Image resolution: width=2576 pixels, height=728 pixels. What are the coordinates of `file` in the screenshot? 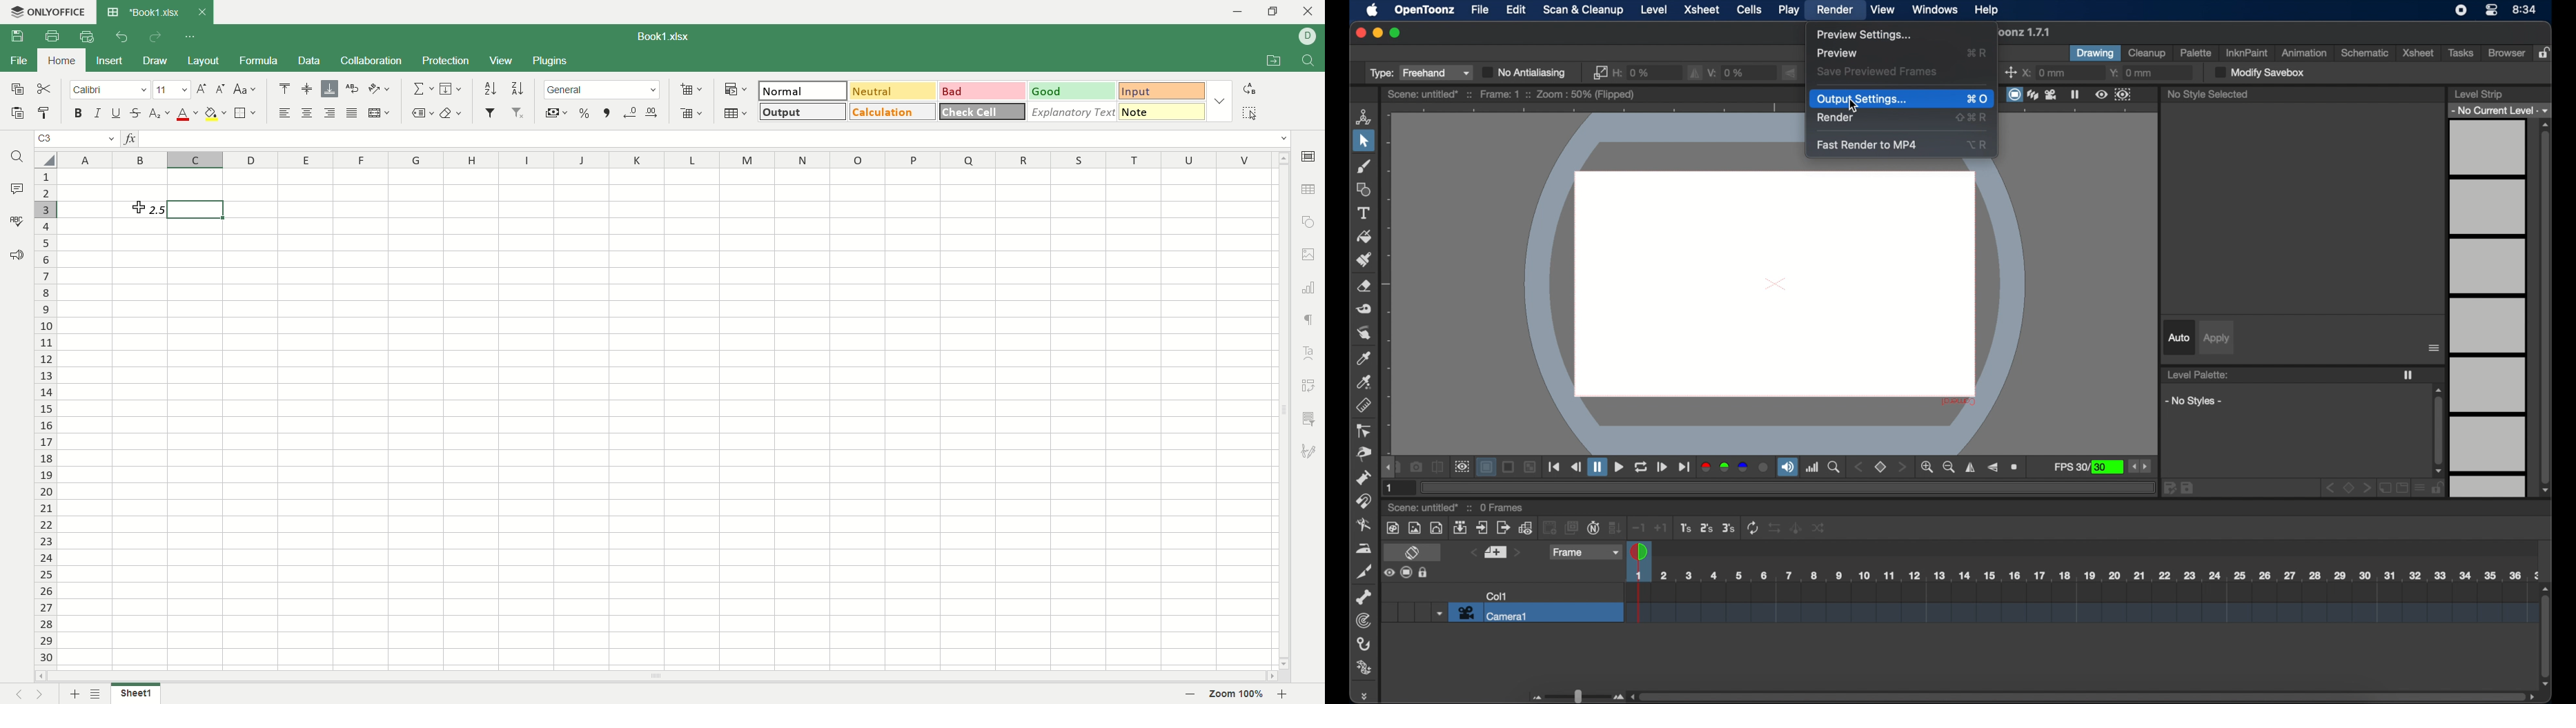 It's located at (1481, 10).